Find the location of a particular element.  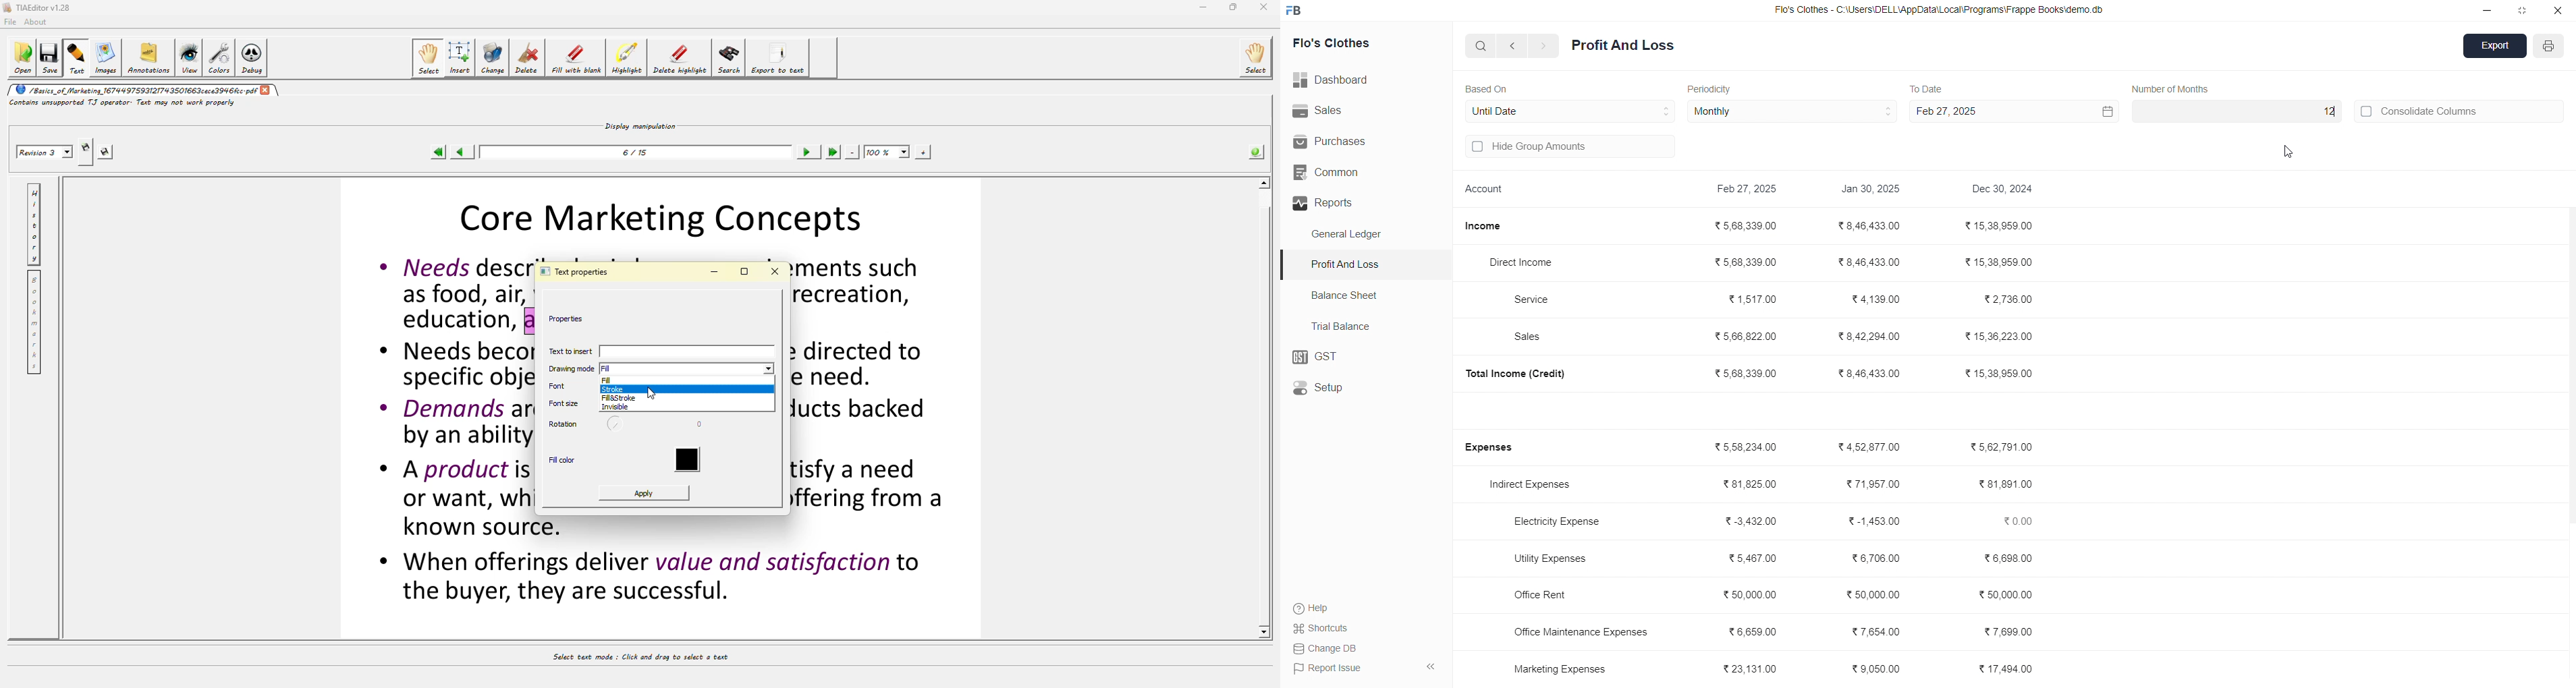

Sales is located at coordinates (1357, 111).